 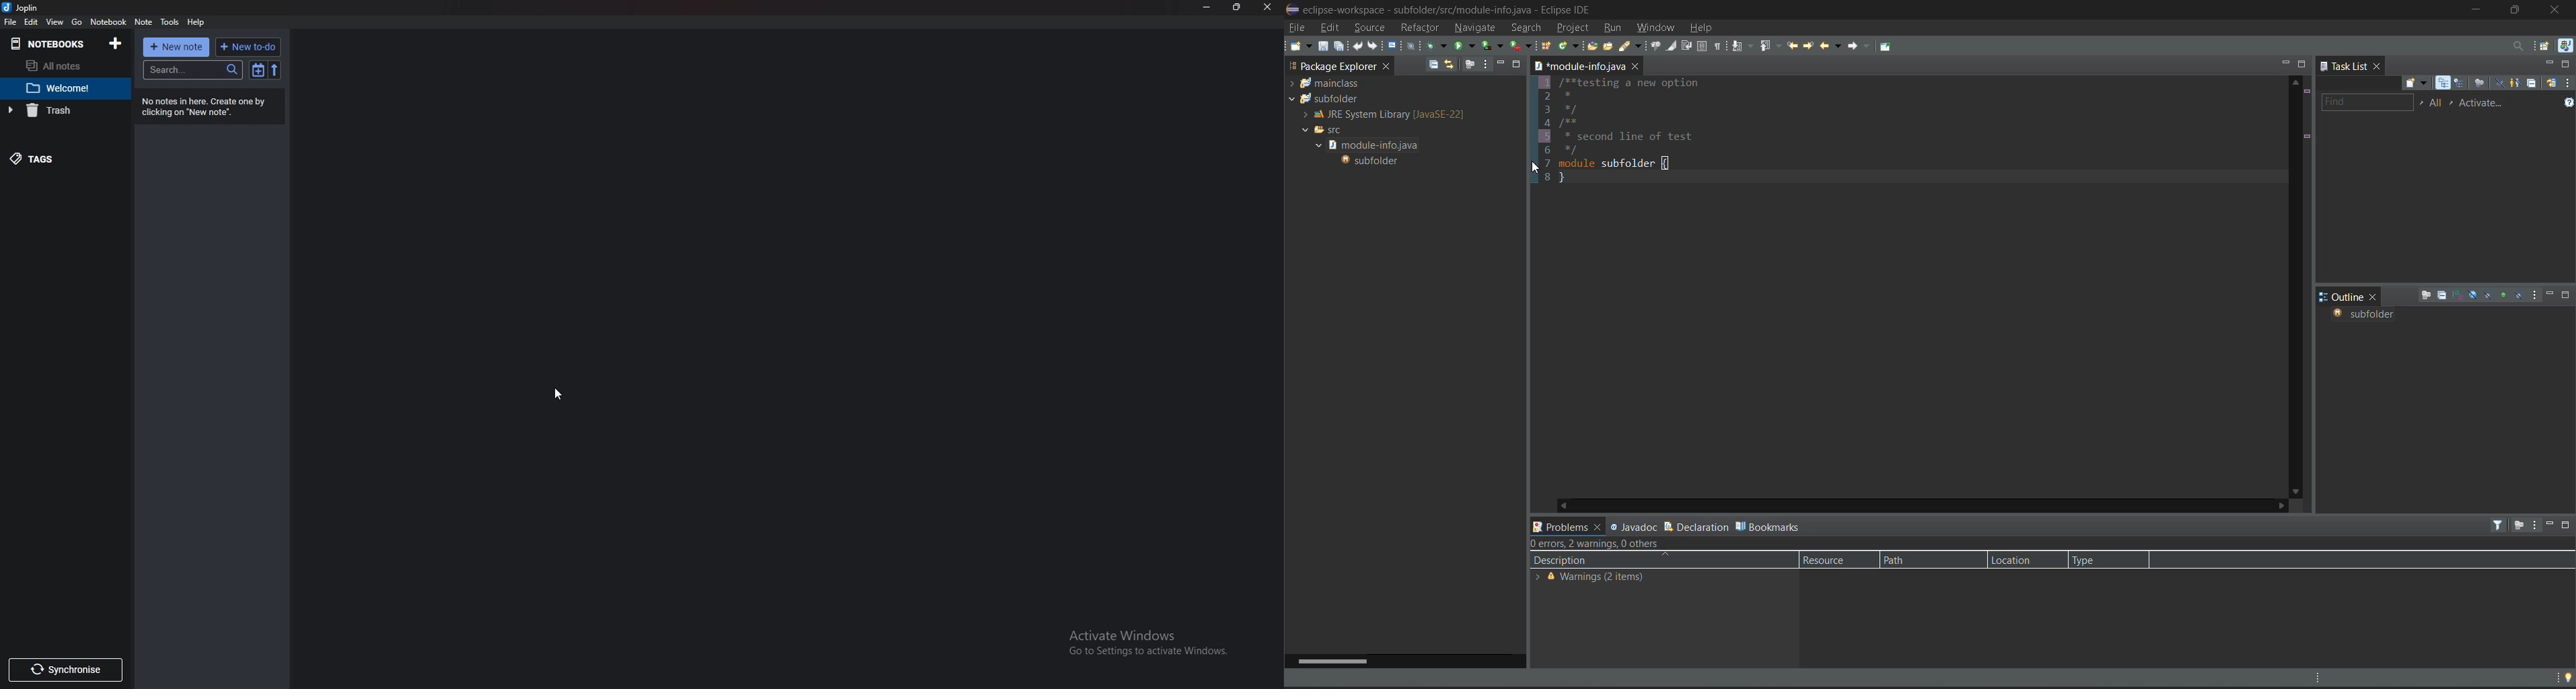 I want to click on type, so click(x=2096, y=559).